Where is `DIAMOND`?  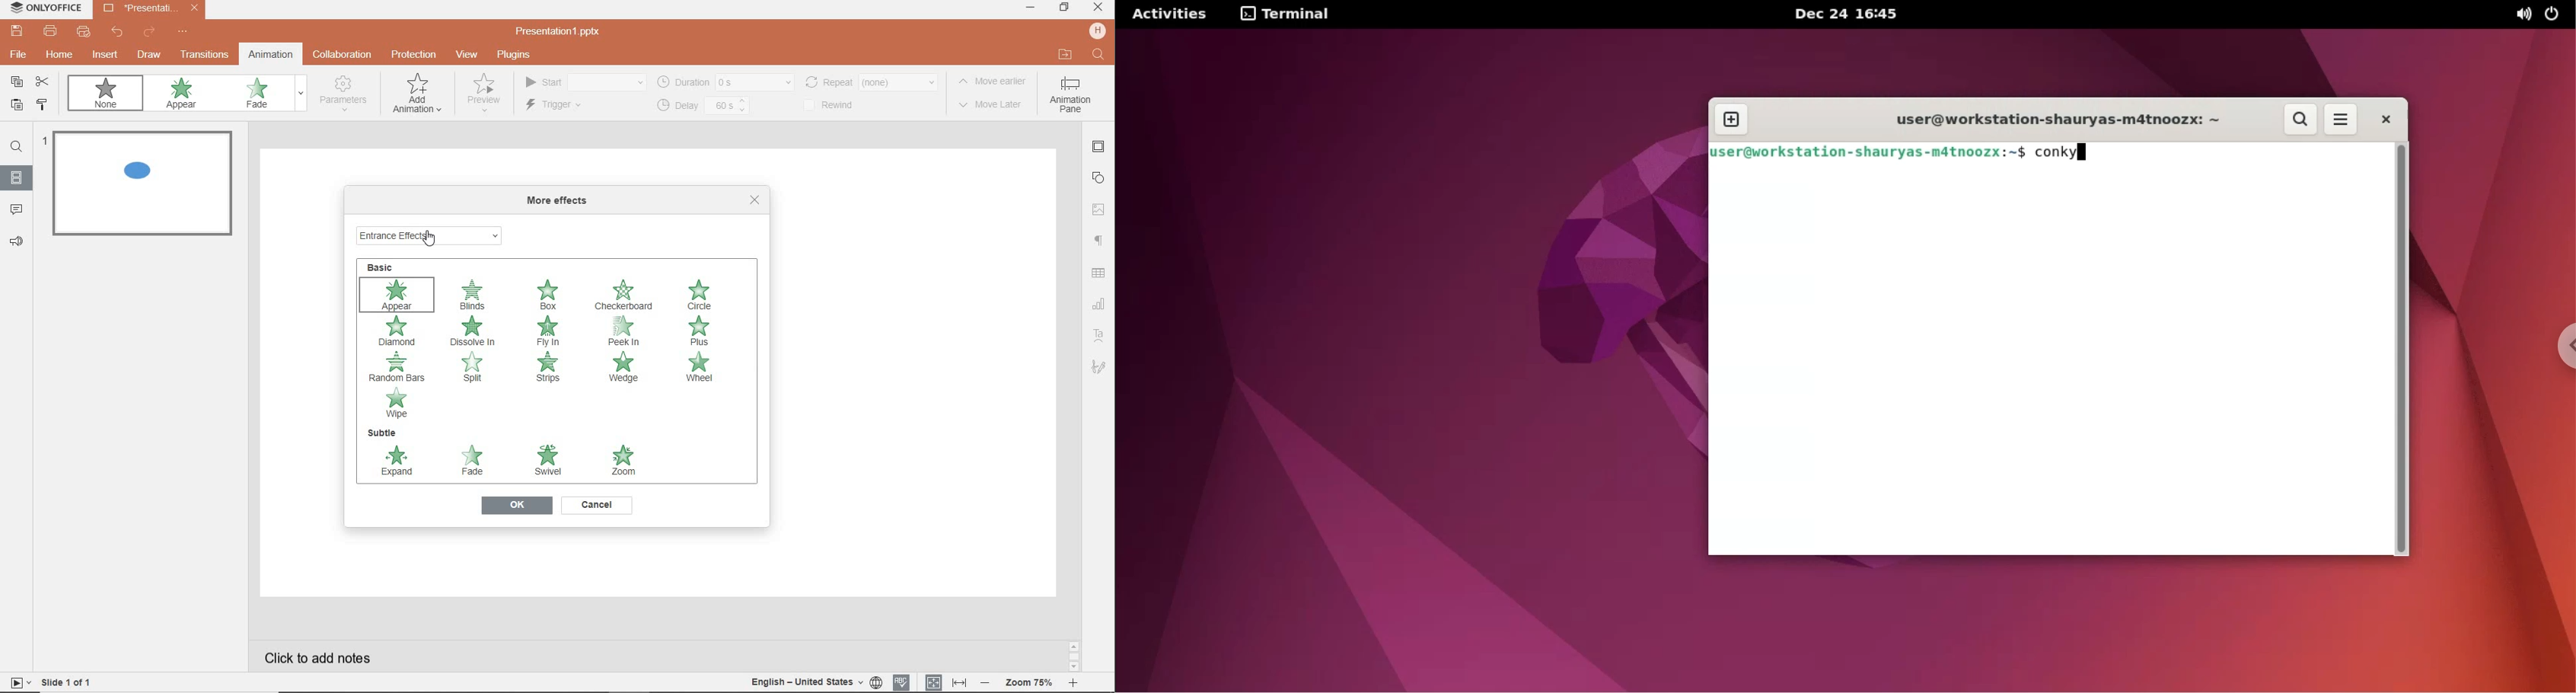 DIAMOND is located at coordinates (399, 332).